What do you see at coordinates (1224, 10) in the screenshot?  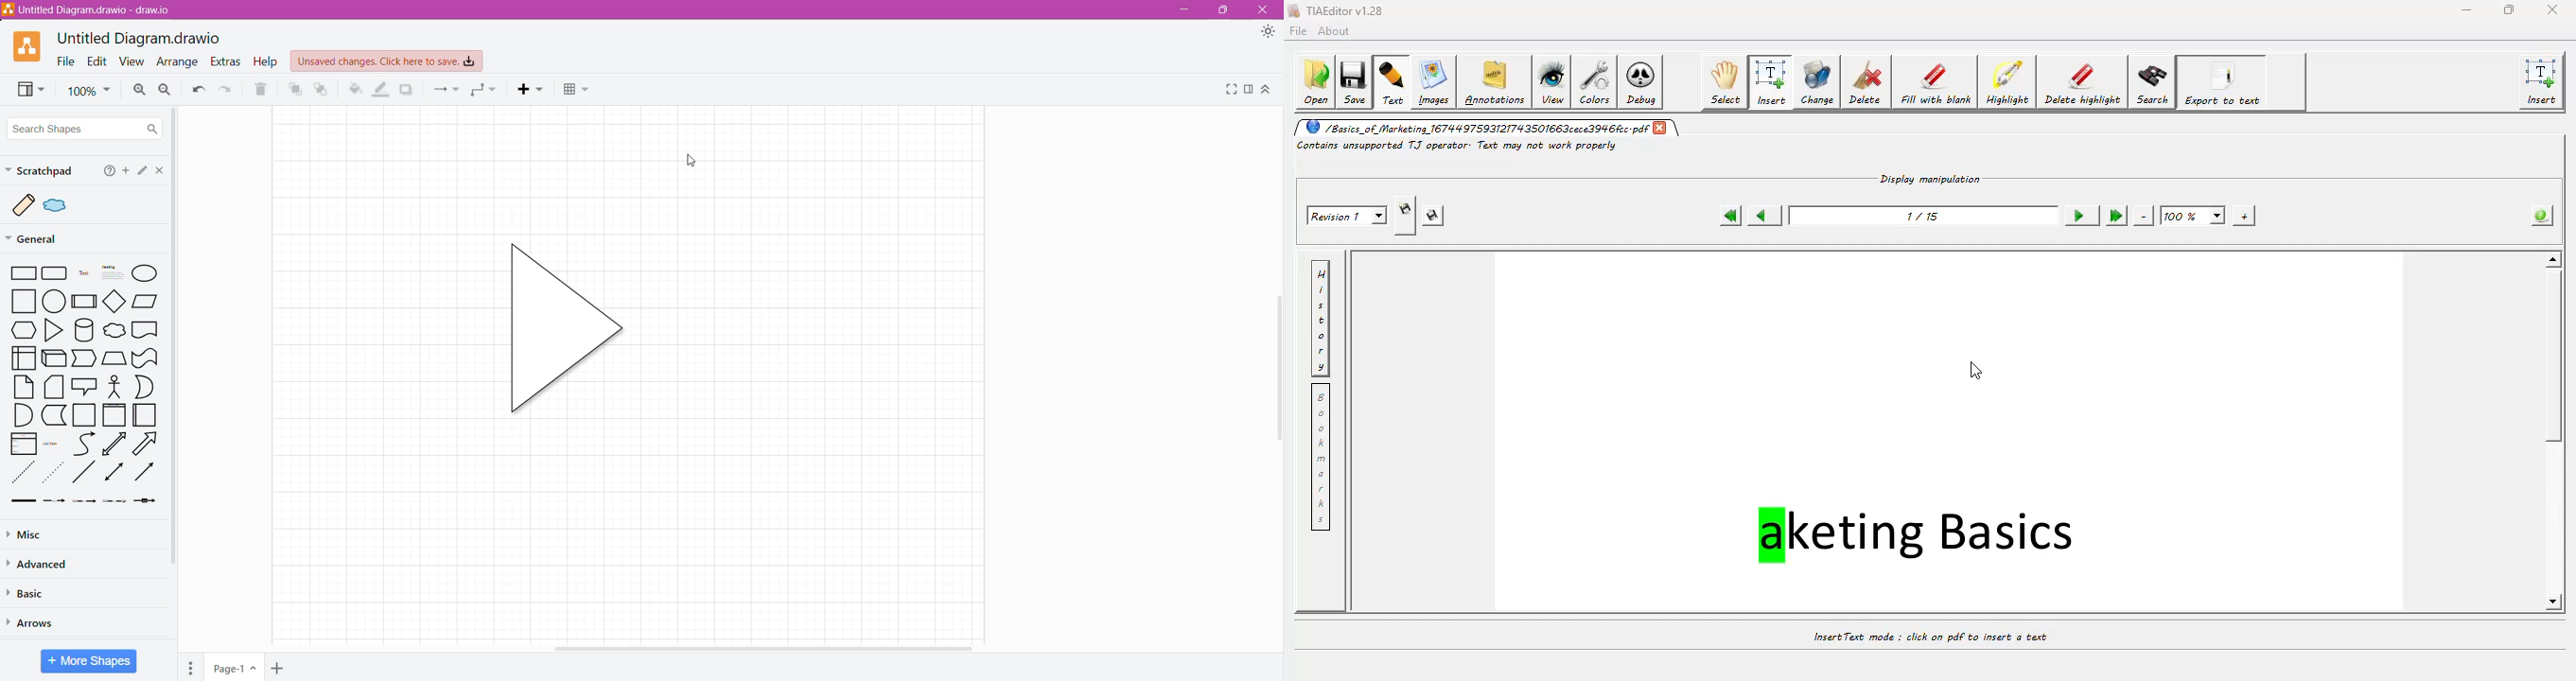 I see `Restore Down` at bounding box center [1224, 10].